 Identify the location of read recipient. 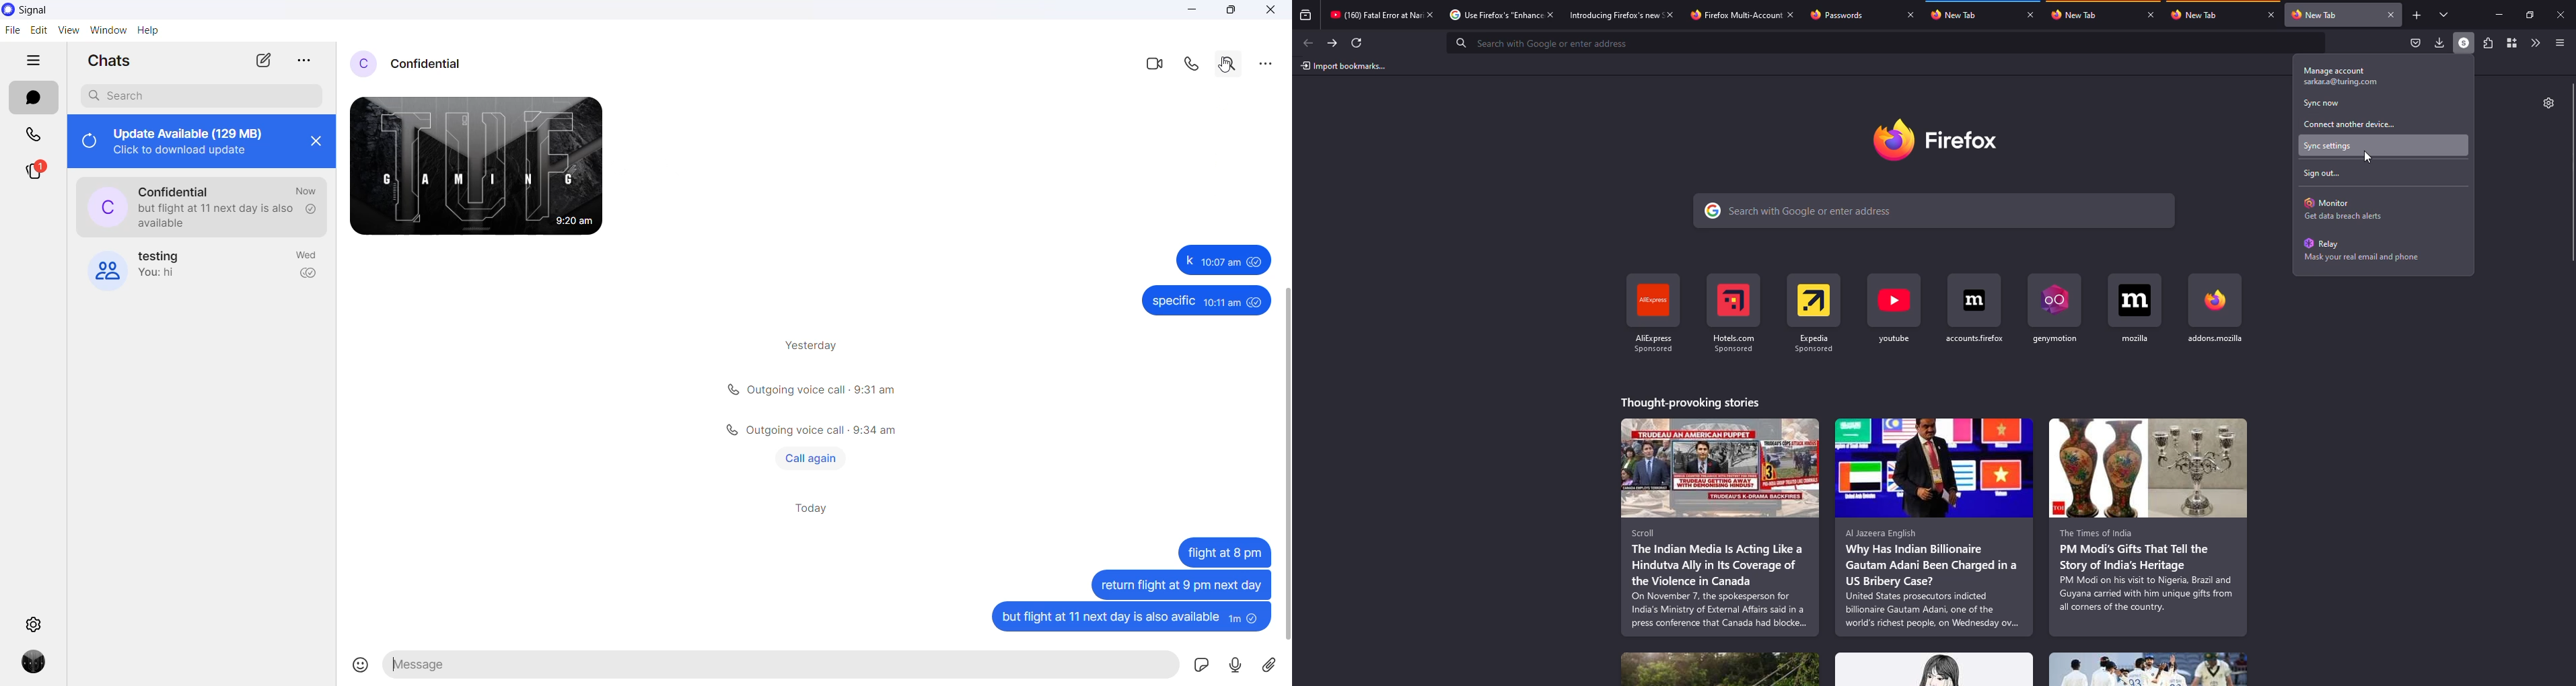
(310, 209).